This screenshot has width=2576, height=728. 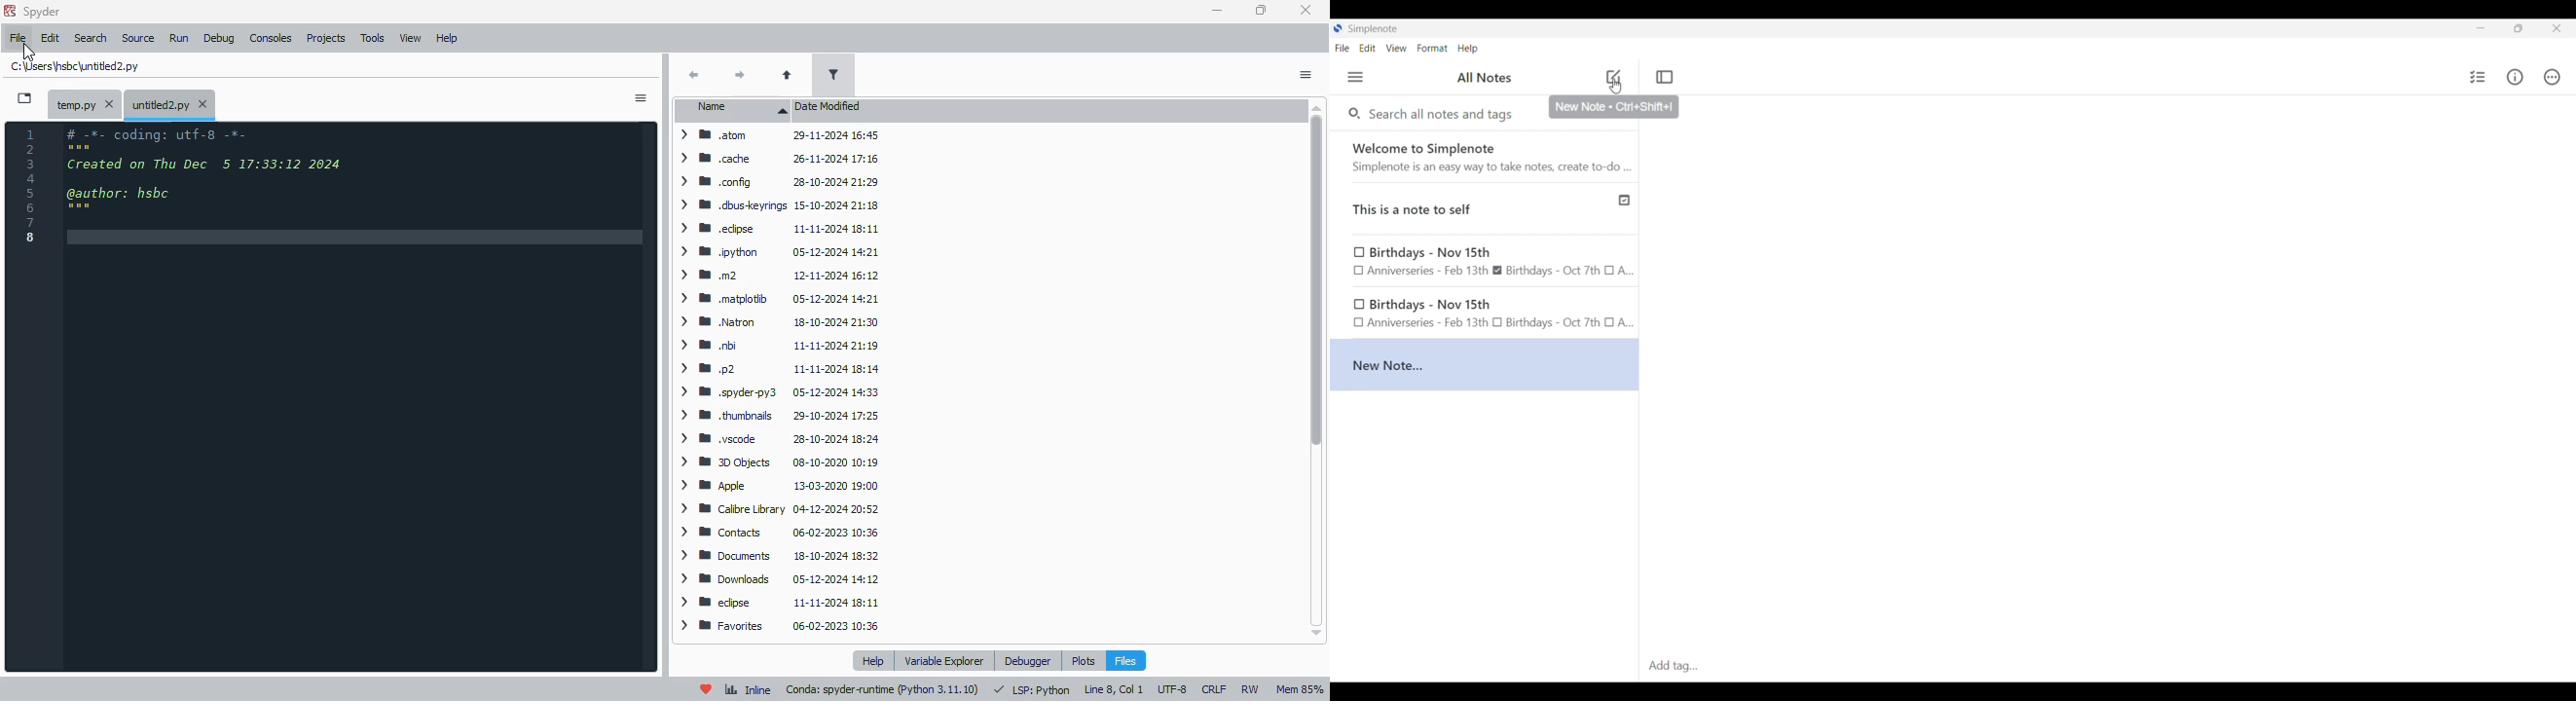 What do you see at coordinates (780, 135) in the screenshot?
I see `> BB atom 29-11-2024 16:45` at bounding box center [780, 135].